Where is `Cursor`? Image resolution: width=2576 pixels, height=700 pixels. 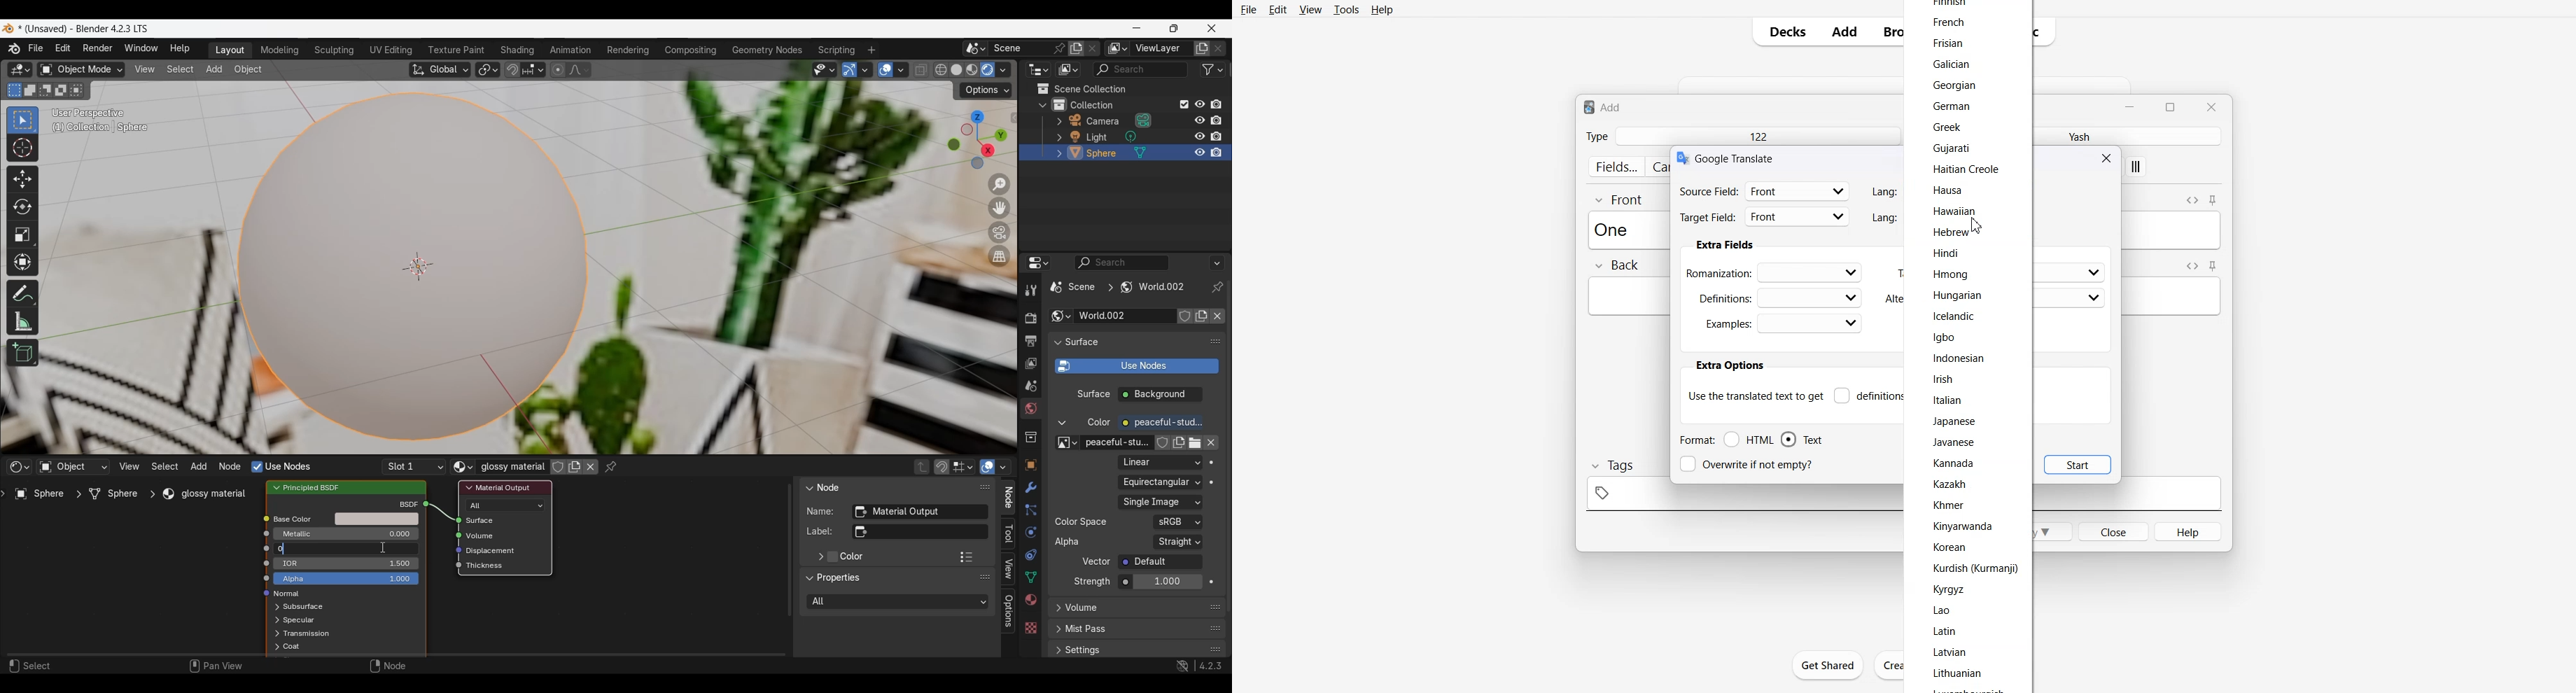
Cursor is located at coordinates (1976, 226).